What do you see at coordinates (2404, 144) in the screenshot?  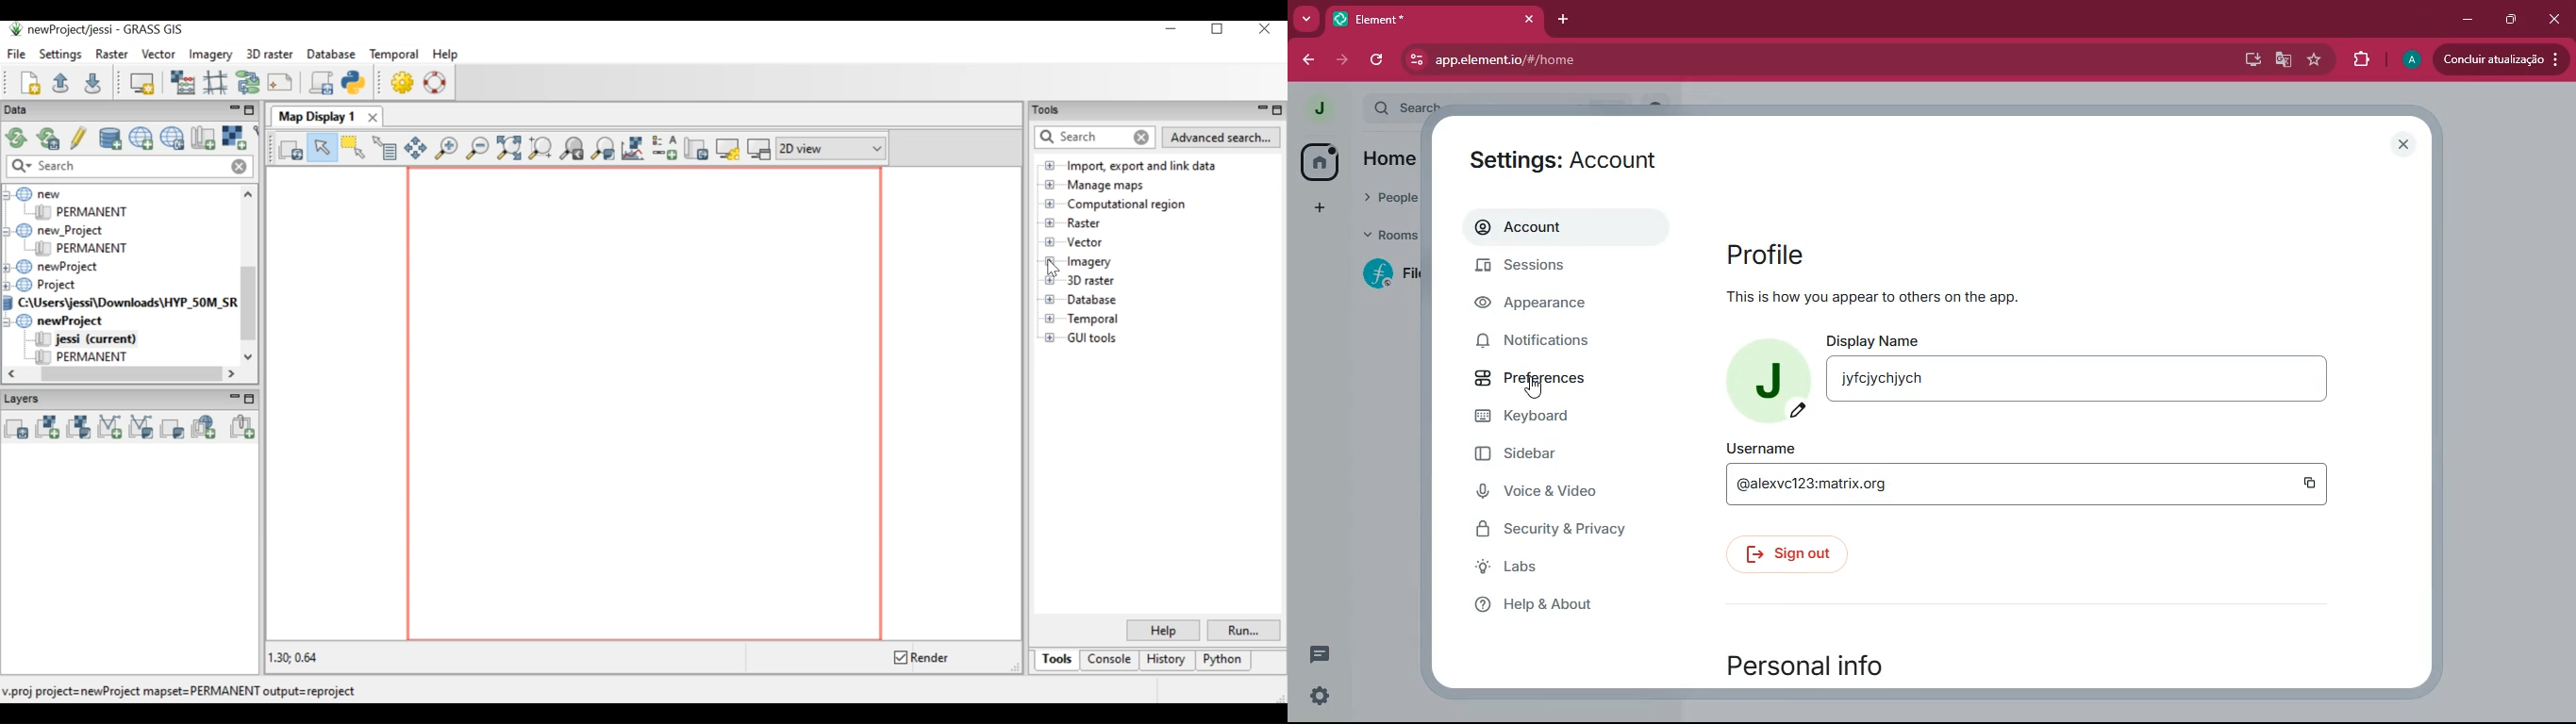 I see `close` at bounding box center [2404, 144].